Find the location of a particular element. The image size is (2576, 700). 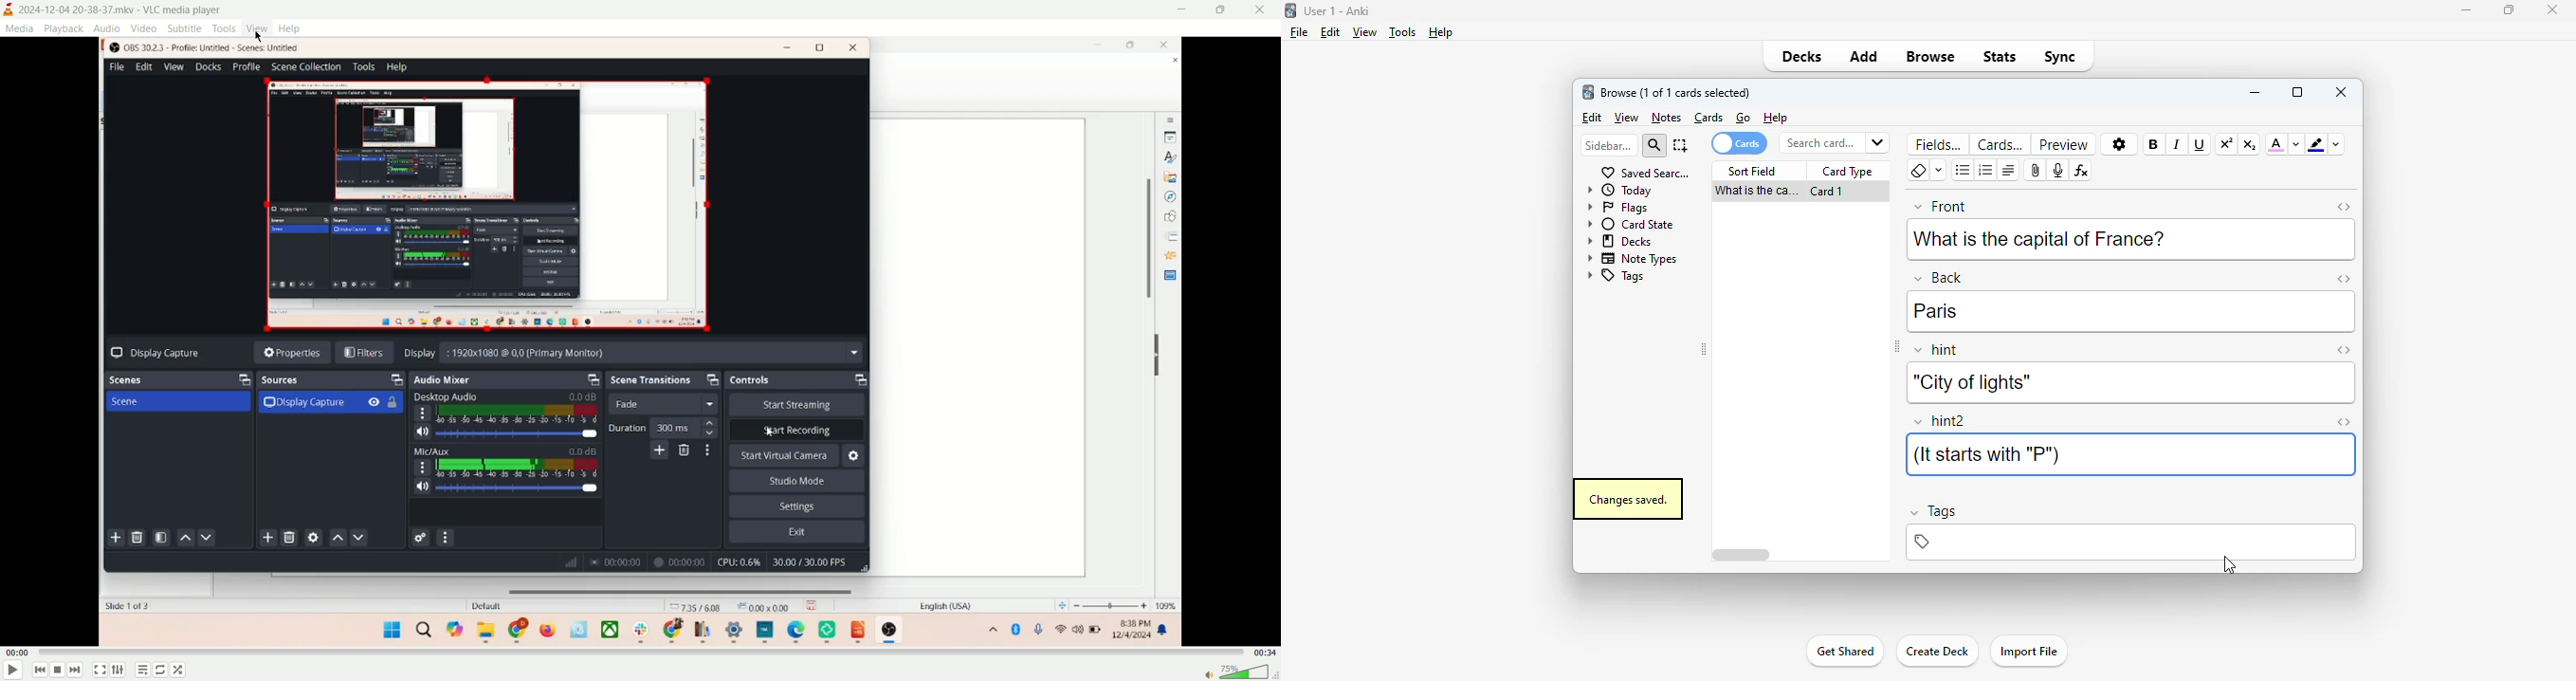

file is located at coordinates (1299, 32).